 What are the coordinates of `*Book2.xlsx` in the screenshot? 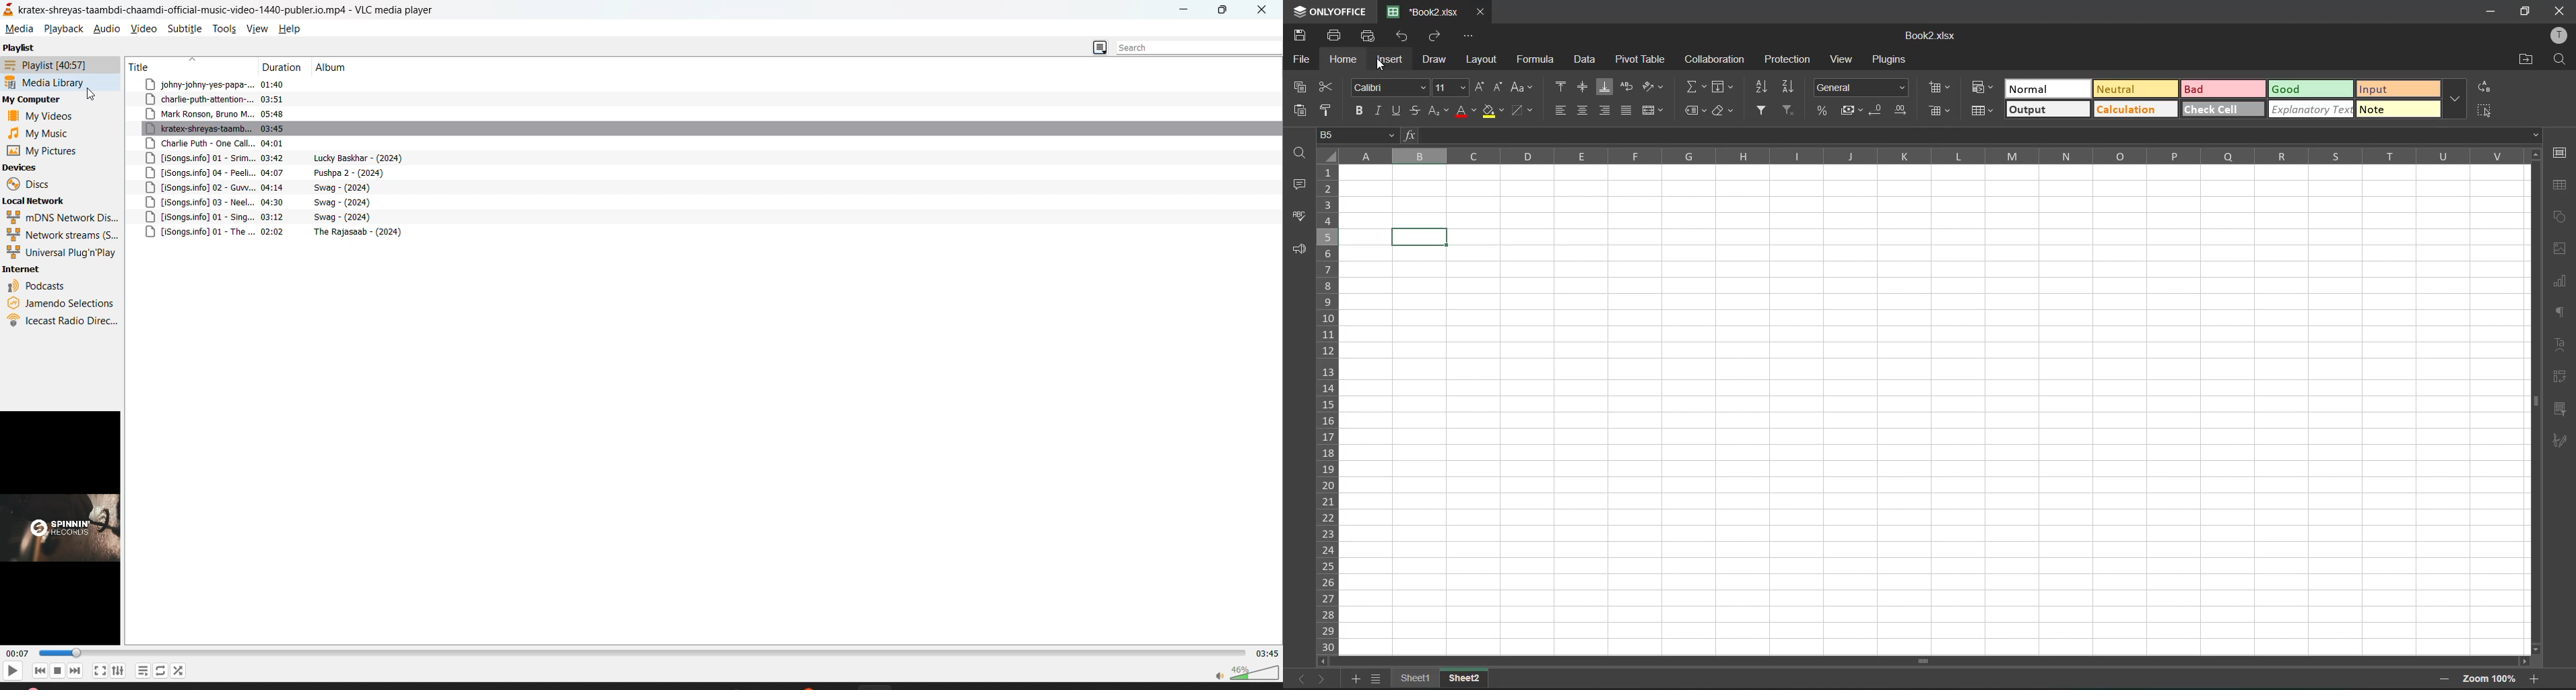 It's located at (1424, 11).